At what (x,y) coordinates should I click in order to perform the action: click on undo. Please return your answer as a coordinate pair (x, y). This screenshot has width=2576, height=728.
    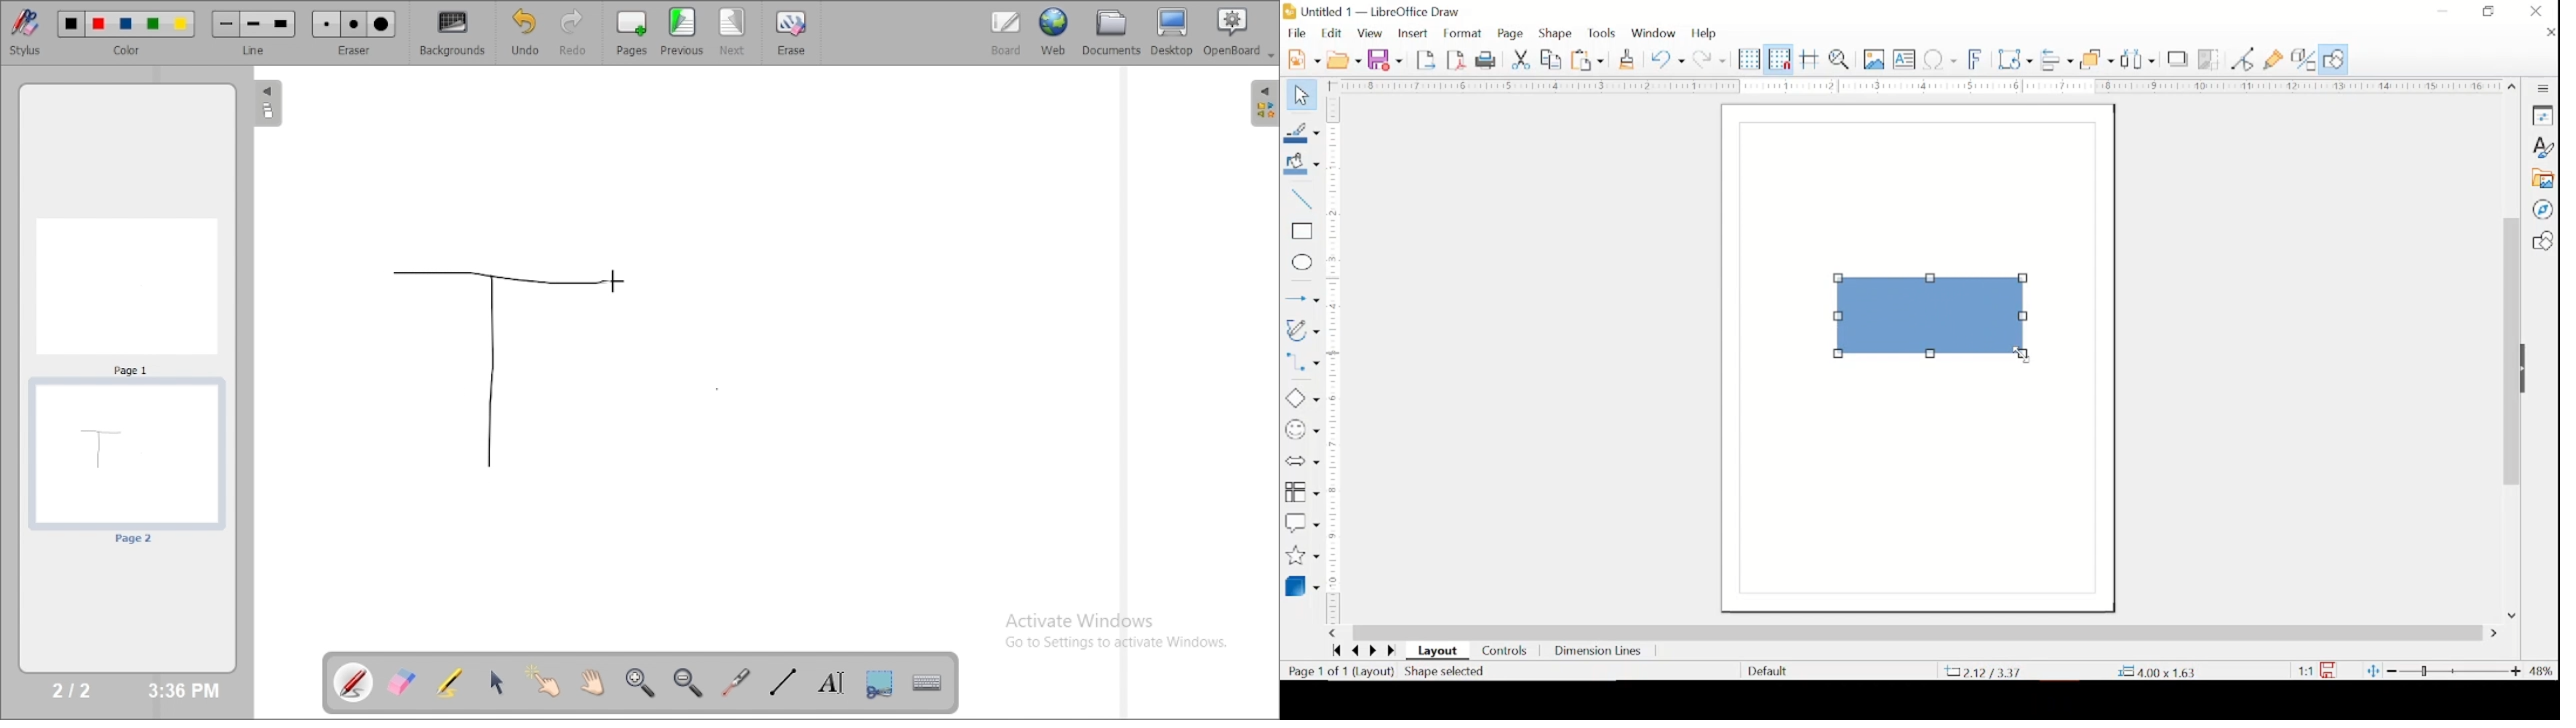
    Looking at the image, I should click on (1668, 60).